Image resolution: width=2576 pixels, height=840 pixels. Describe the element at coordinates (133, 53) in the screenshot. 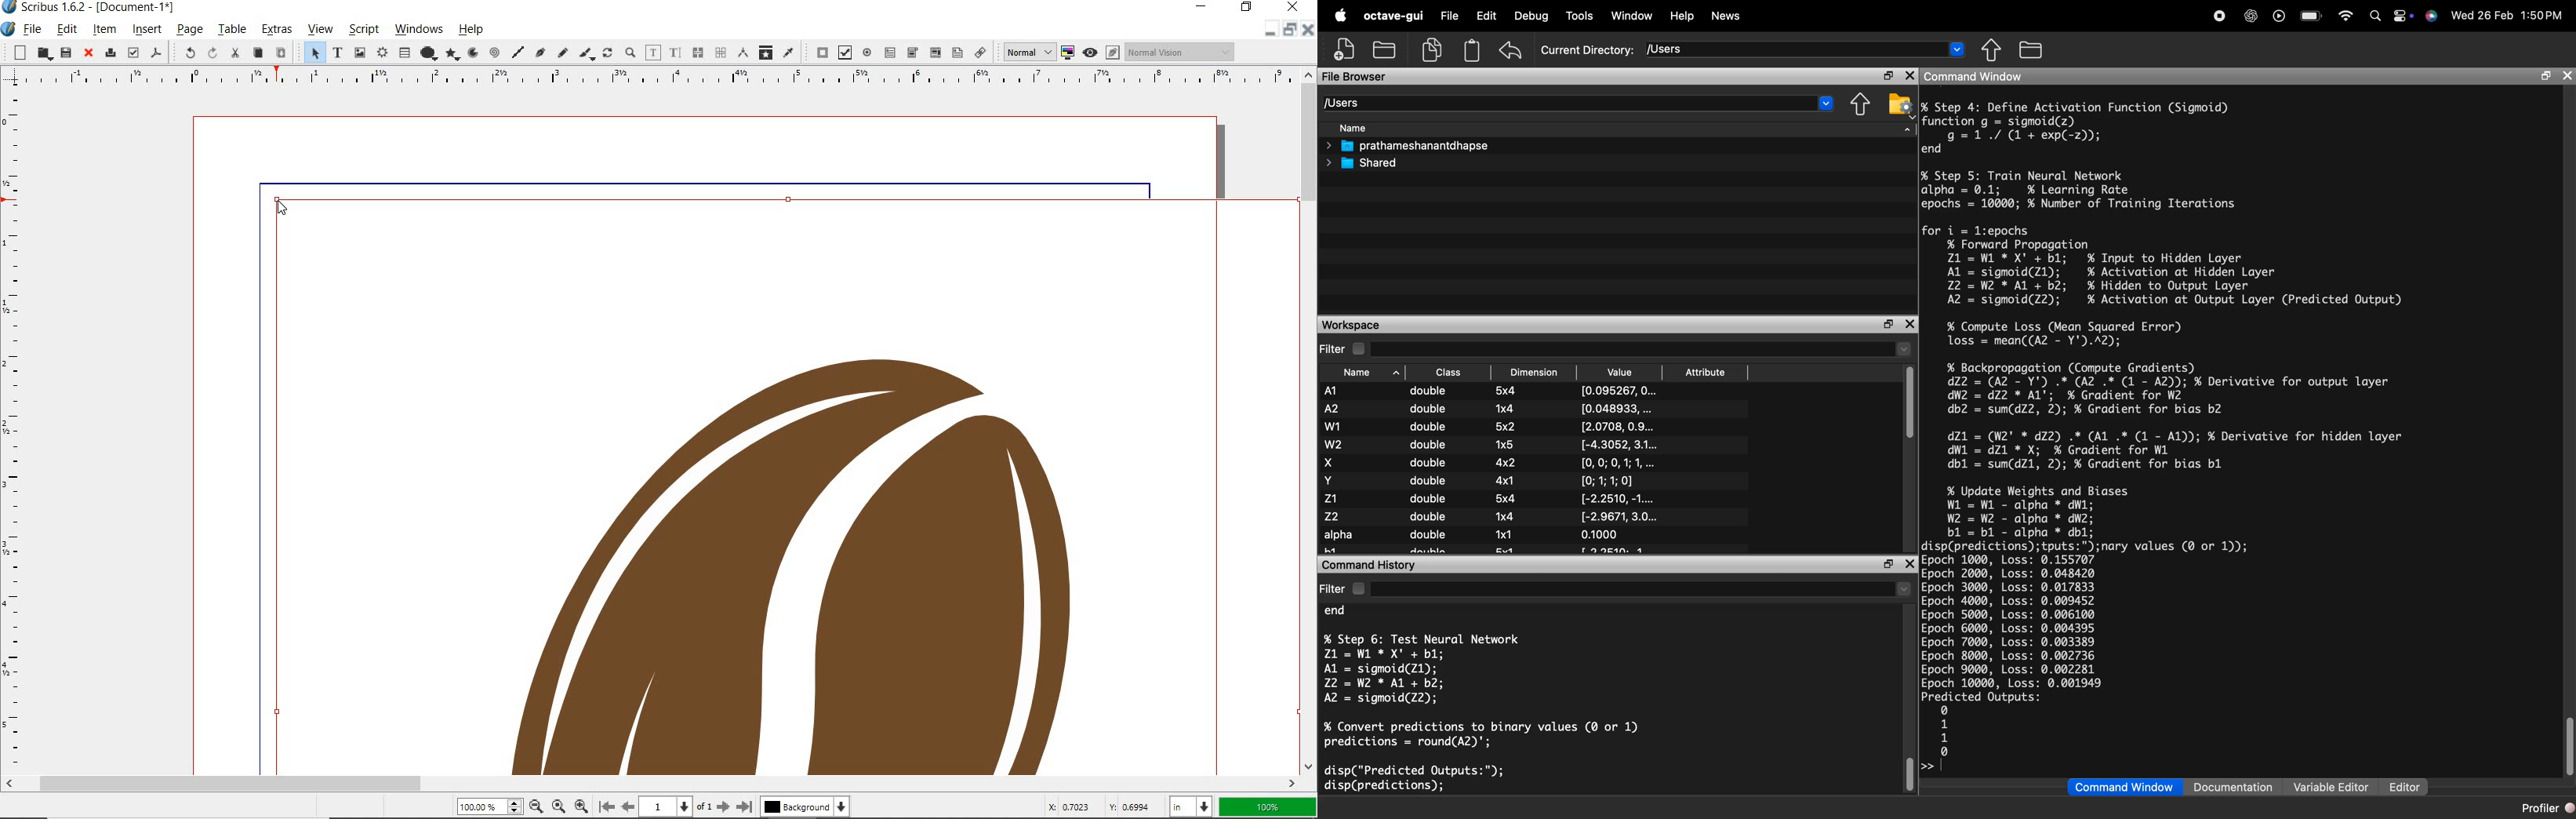

I see `preflight verifier` at that location.